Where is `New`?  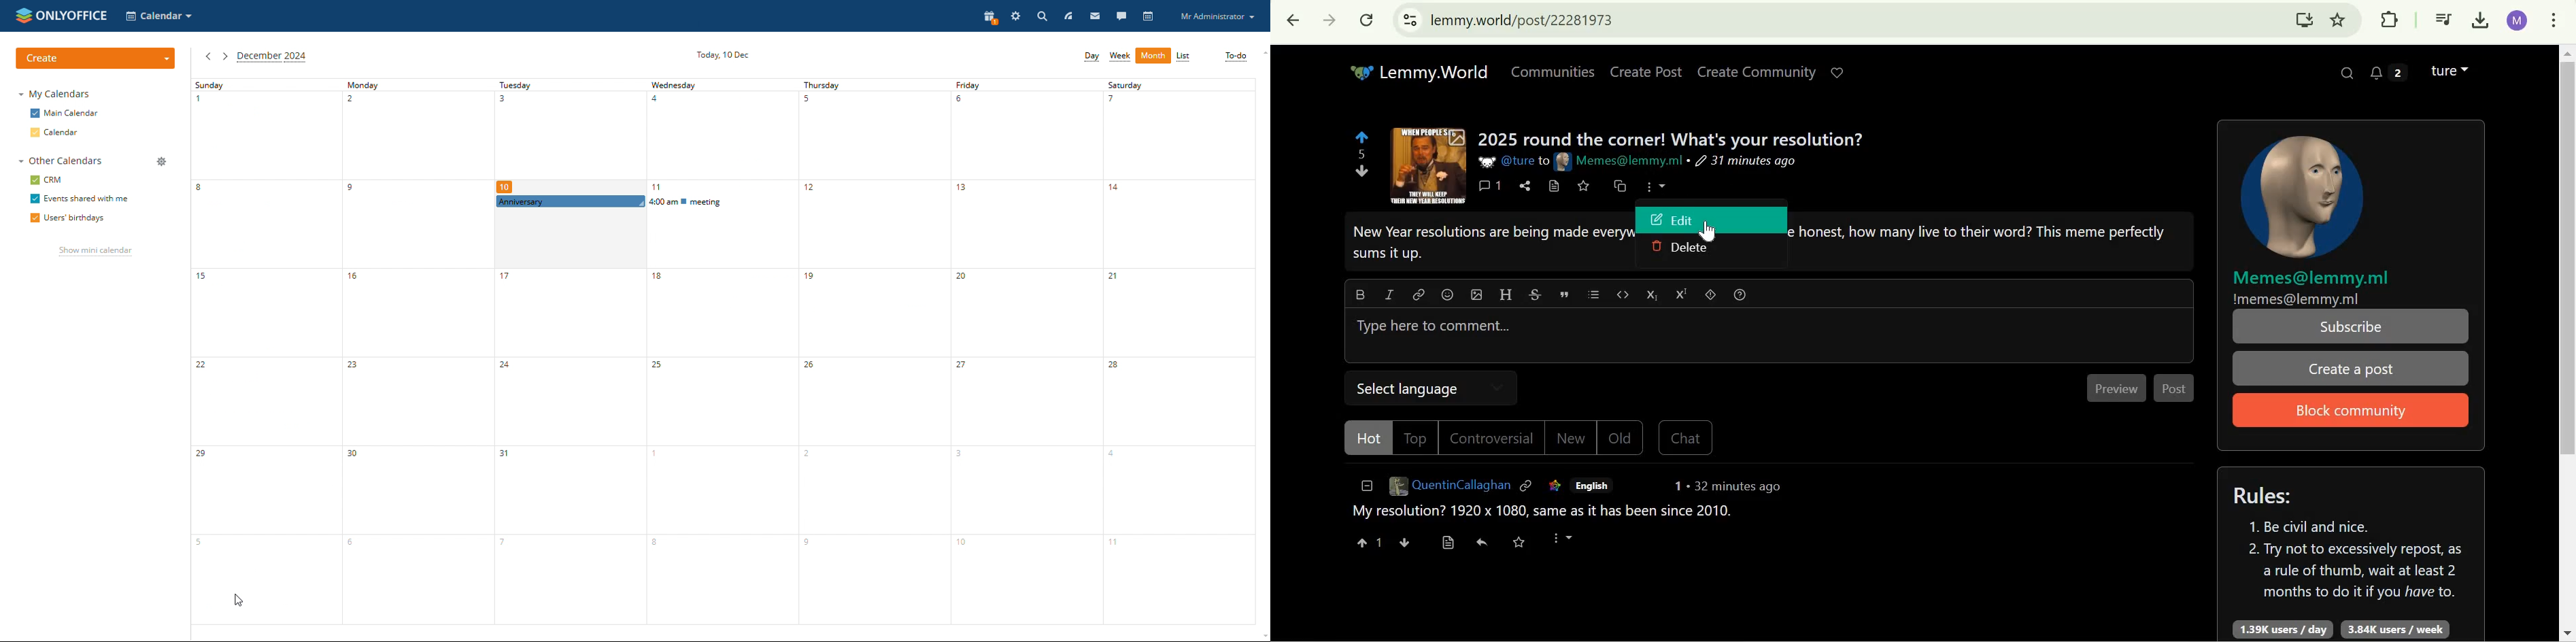
New is located at coordinates (1573, 439).